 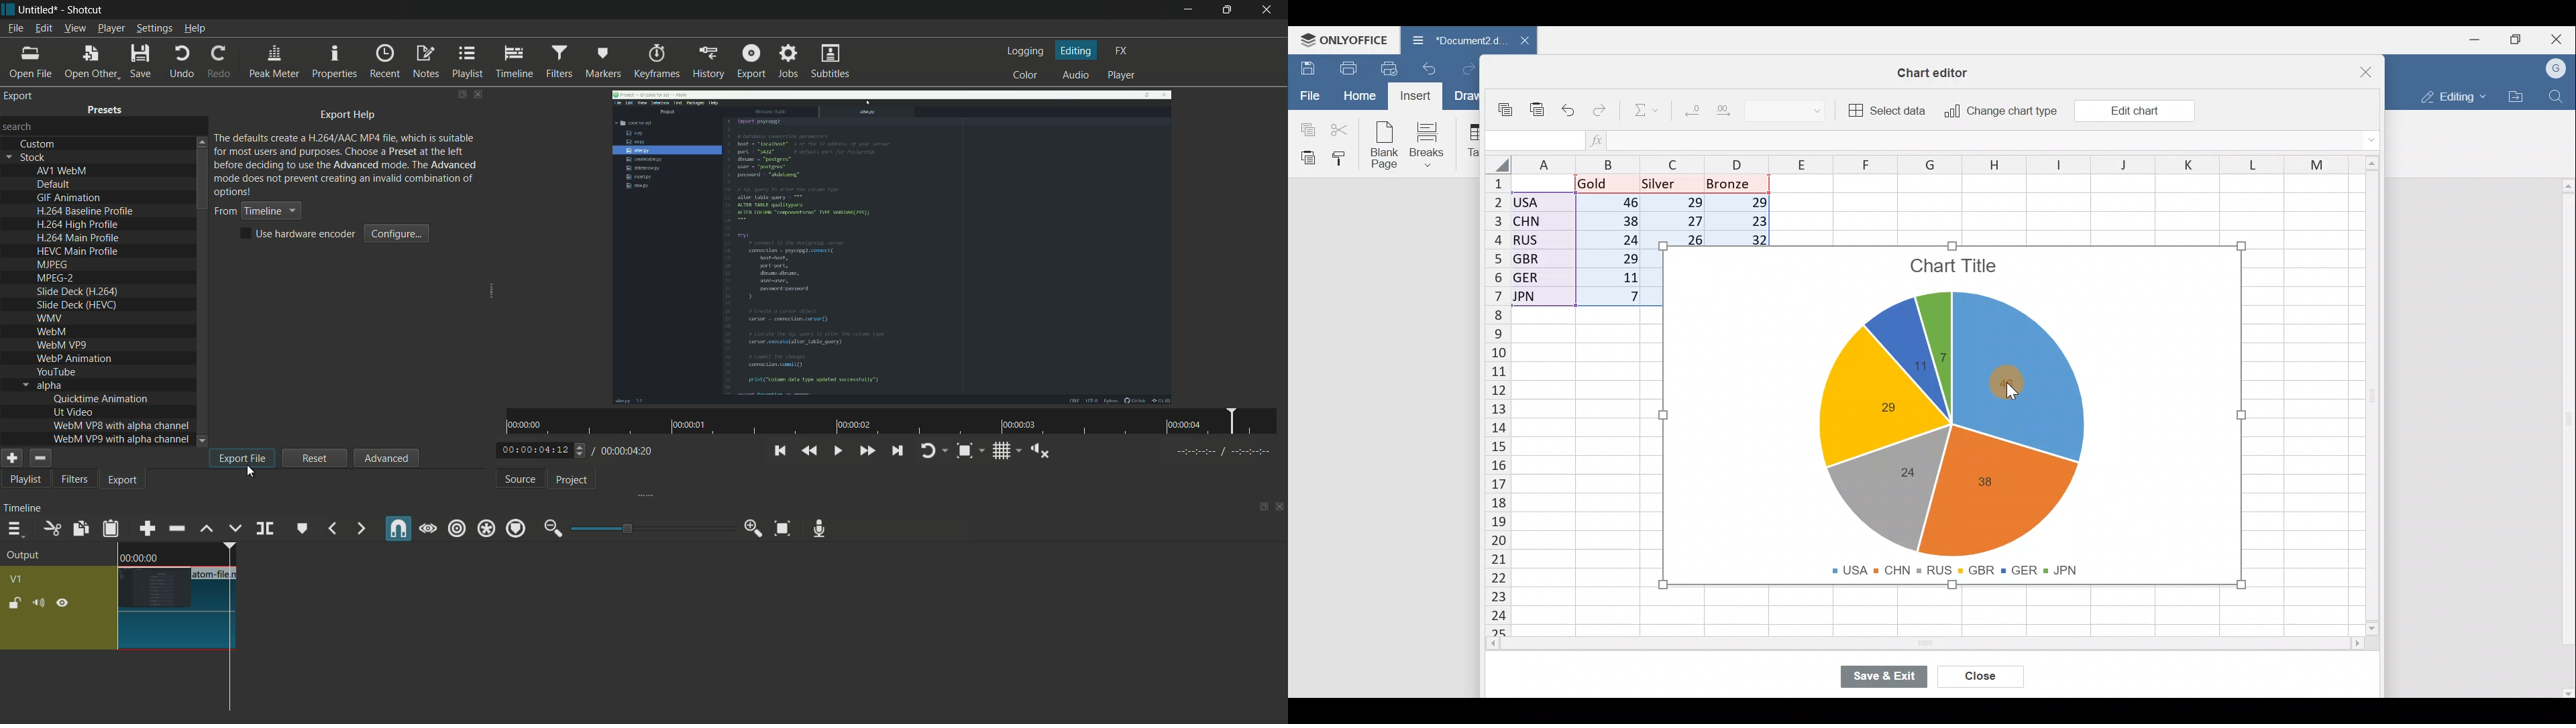 I want to click on Redo, so click(x=1601, y=113).